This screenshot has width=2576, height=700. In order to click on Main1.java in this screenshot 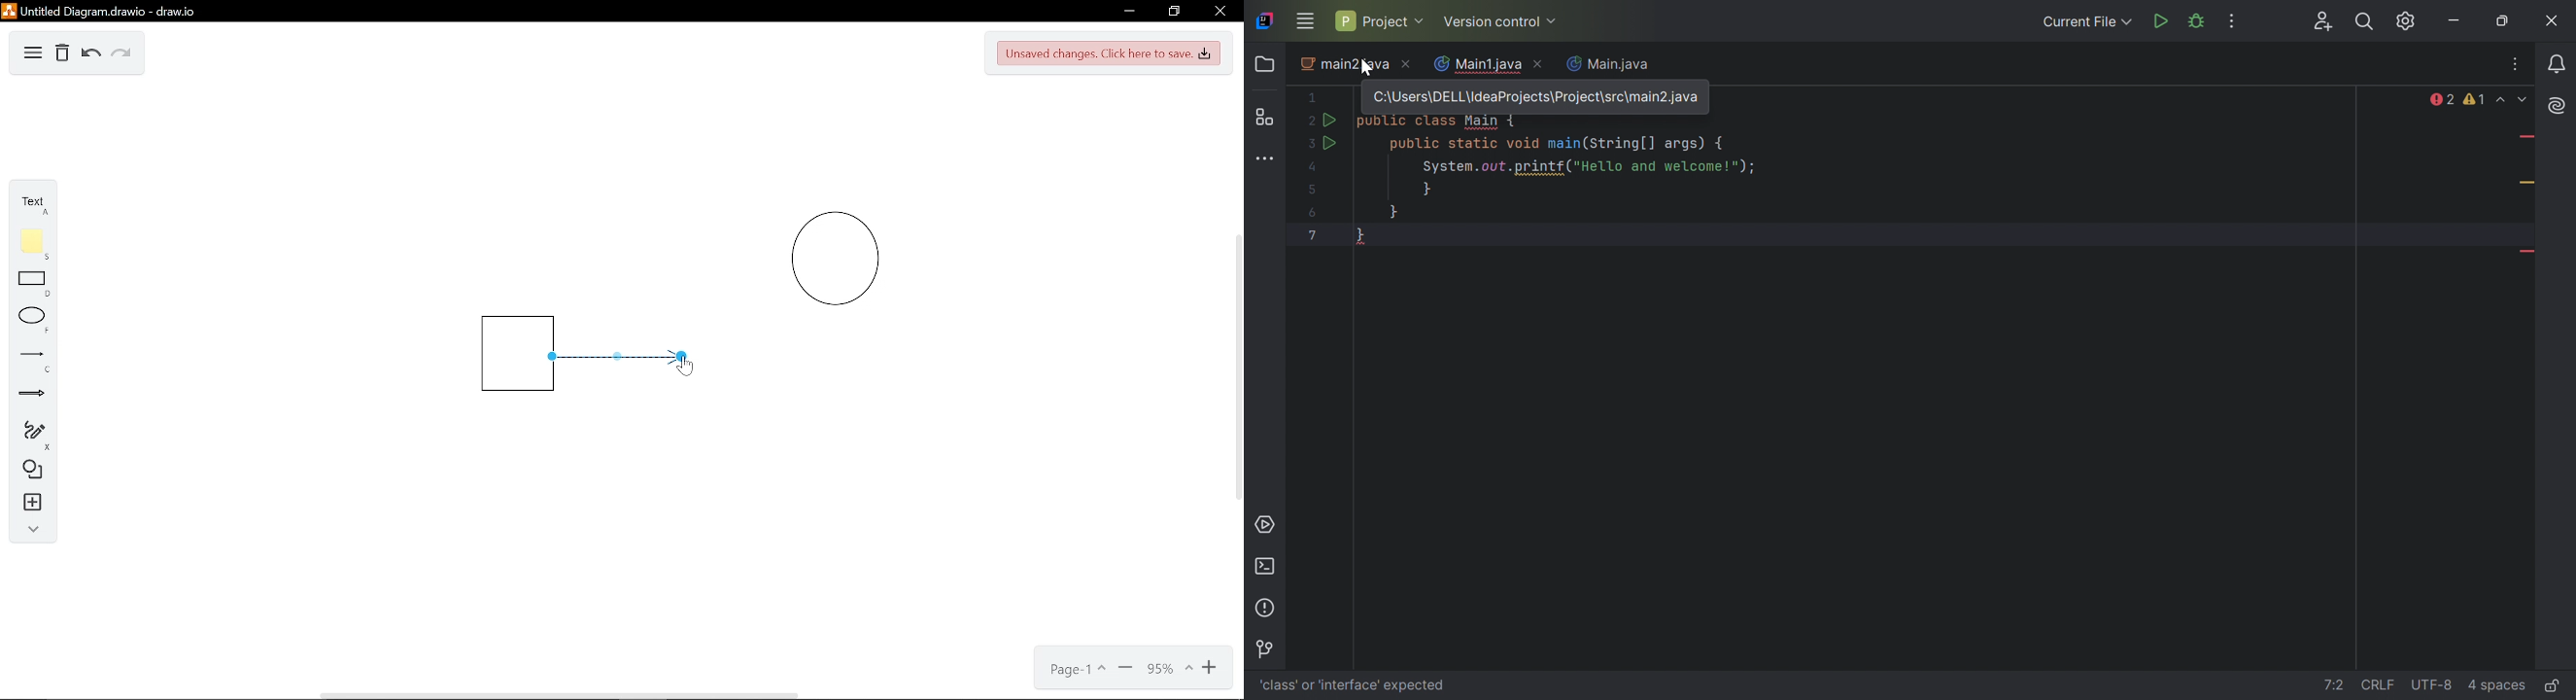, I will do `click(1478, 64)`.